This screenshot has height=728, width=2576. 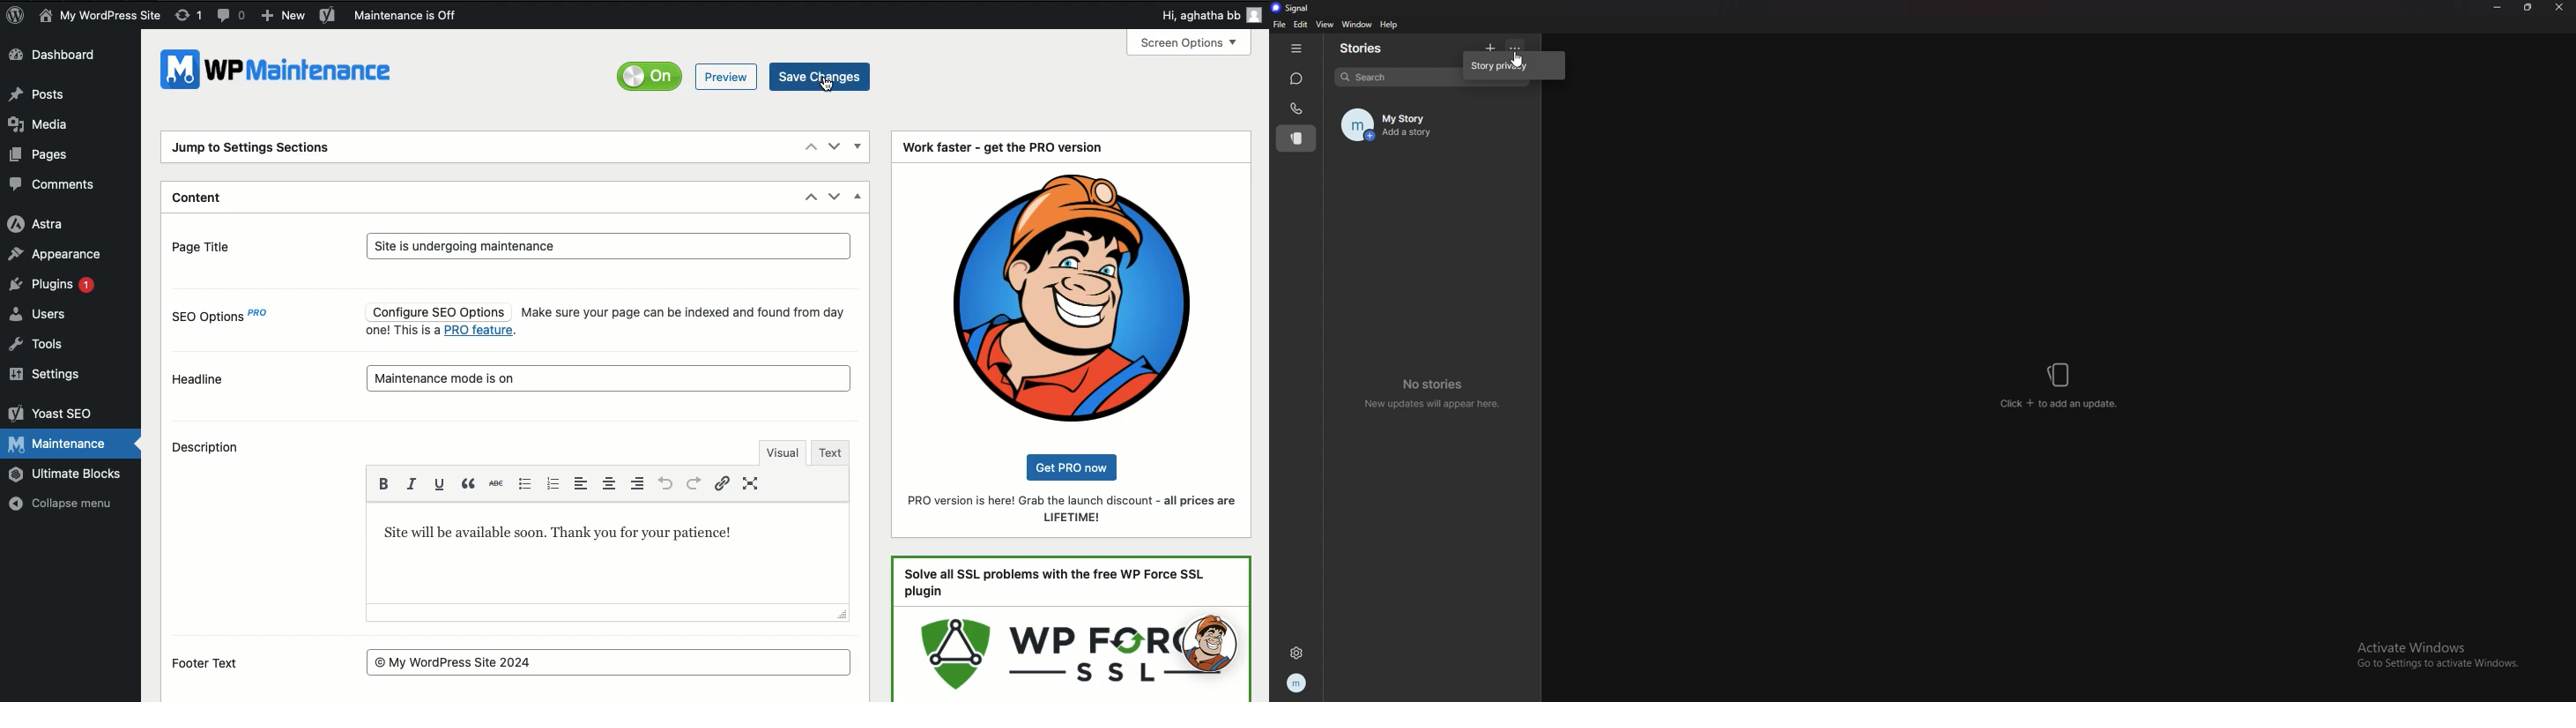 I want to click on Move up down, so click(x=823, y=146).